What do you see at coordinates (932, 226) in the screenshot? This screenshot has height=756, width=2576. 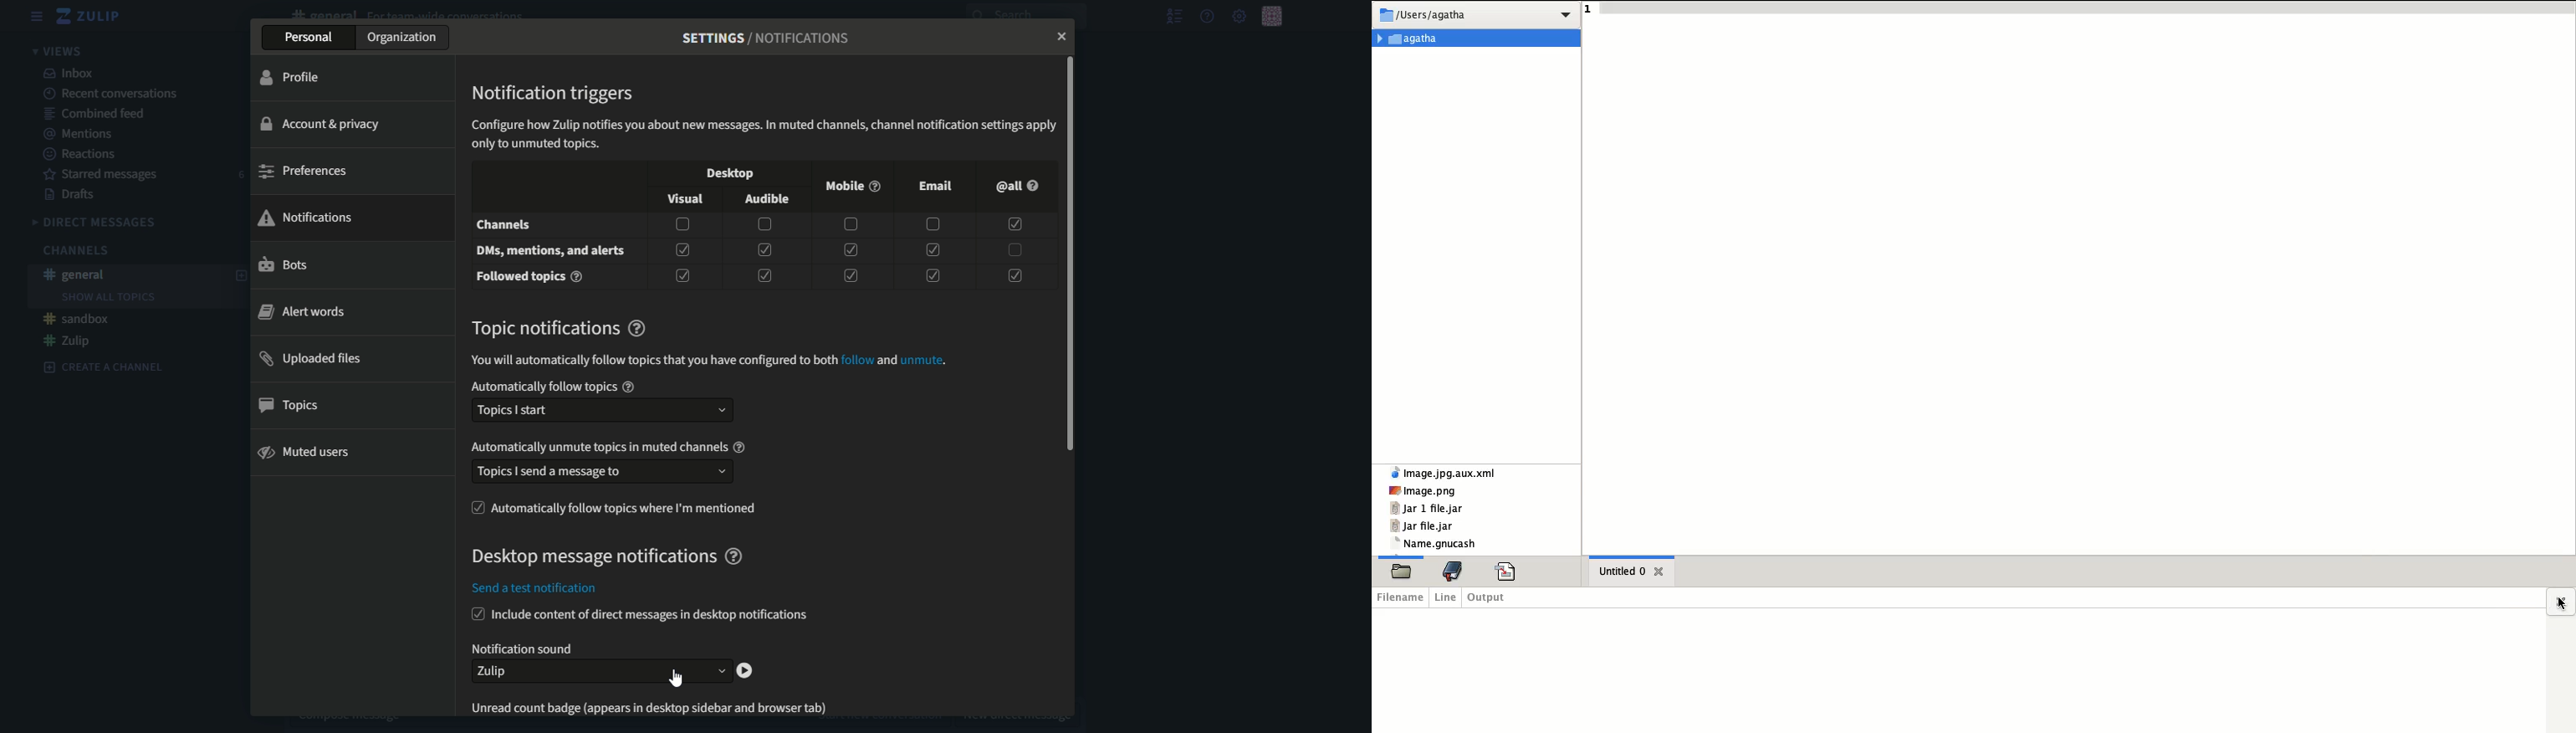 I see `checkbox` at bounding box center [932, 226].